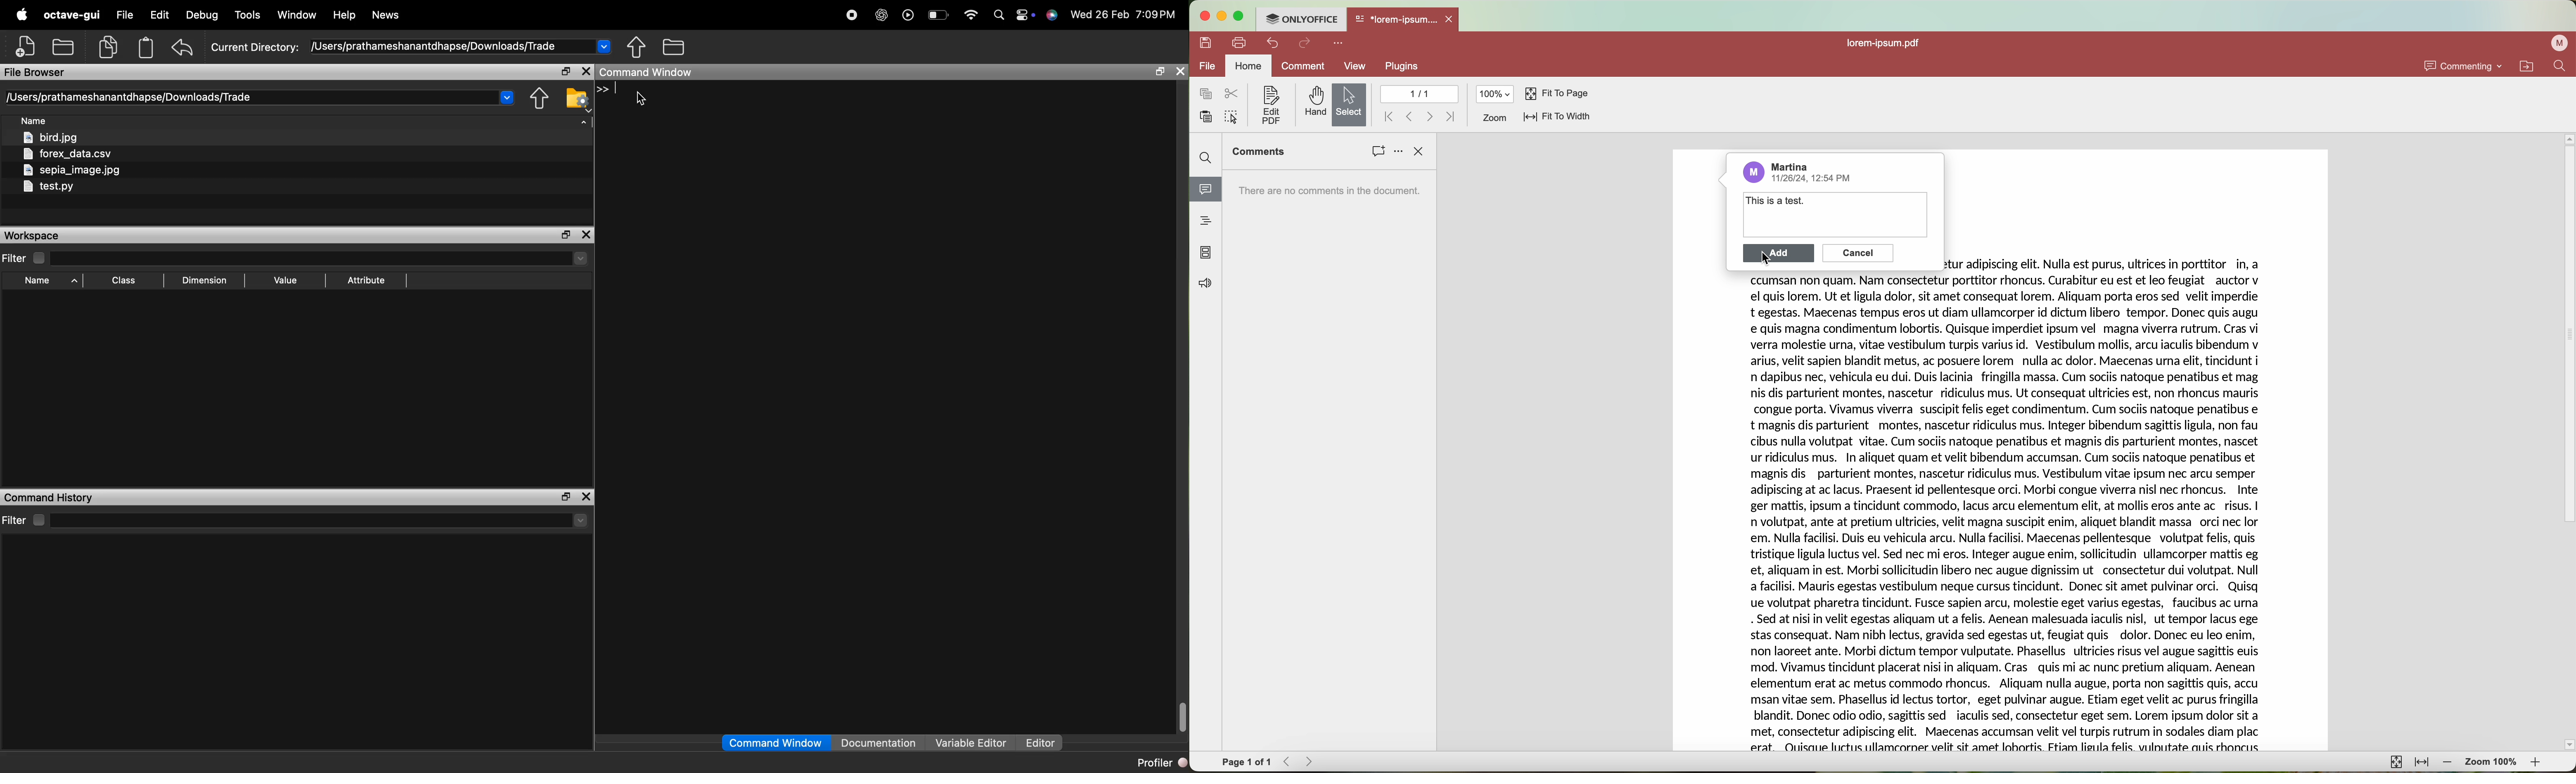 Image resolution: width=2576 pixels, height=784 pixels. What do you see at coordinates (260, 97) in the screenshot?
I see `current directory` at bounding box center [260, 97].